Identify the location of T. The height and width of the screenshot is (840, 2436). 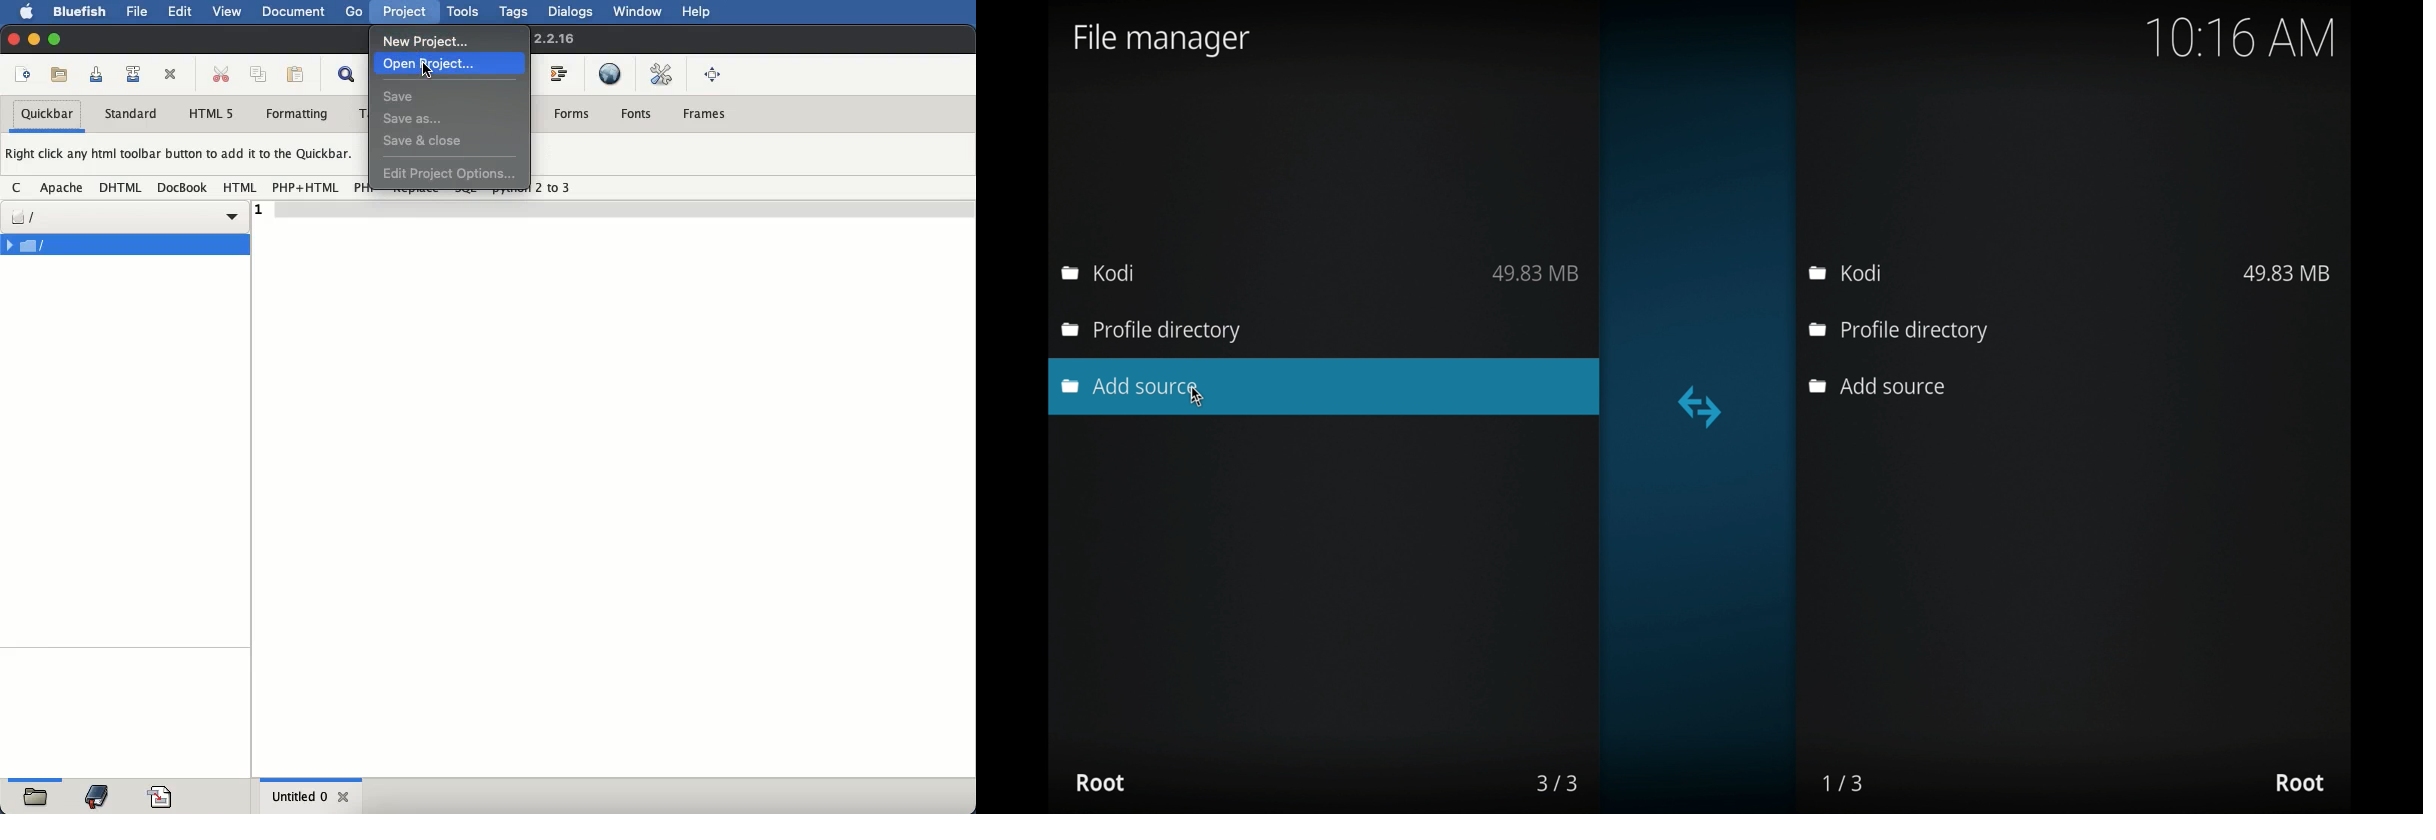
(362, 109).